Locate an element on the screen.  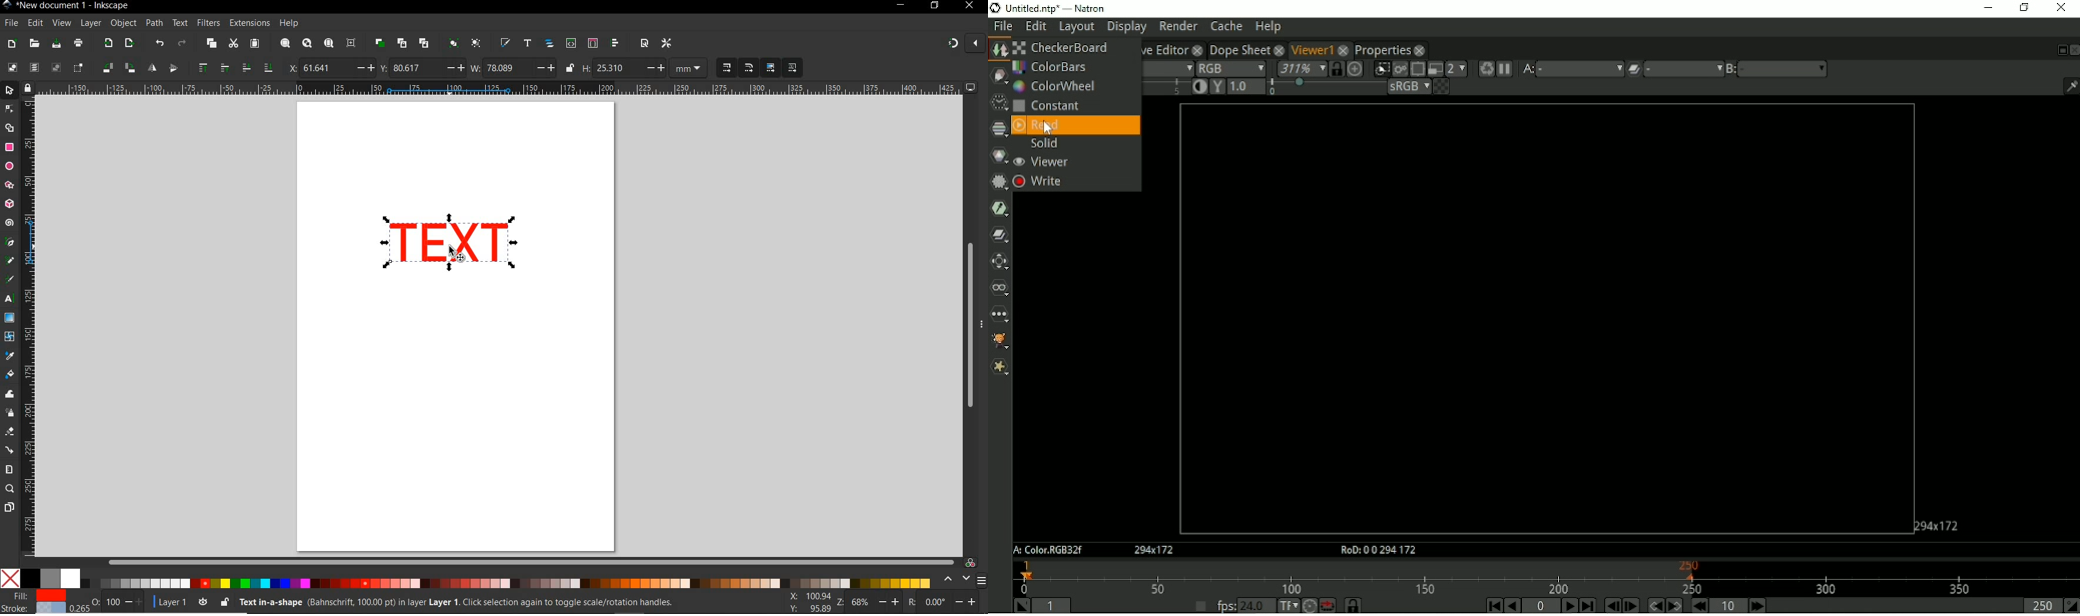
dropper is located at coordinates (10, 356).